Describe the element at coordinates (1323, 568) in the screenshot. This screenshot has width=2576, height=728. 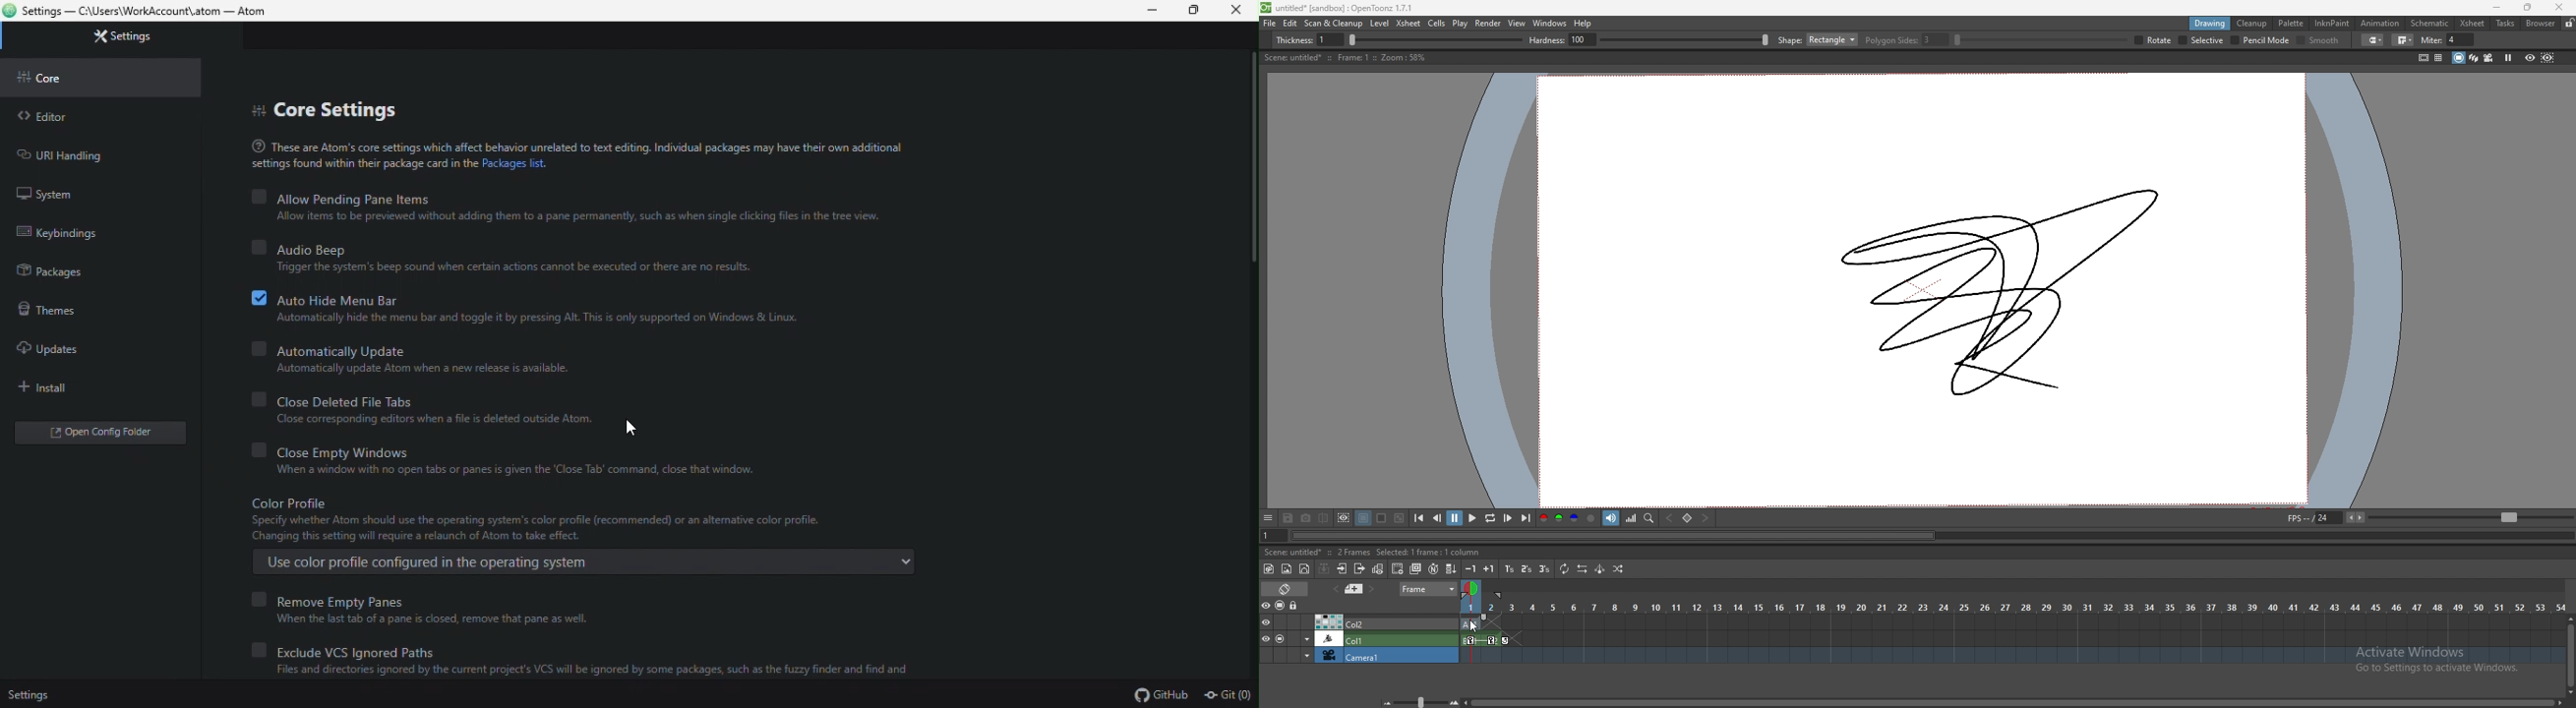
I see `collapse` at that location.